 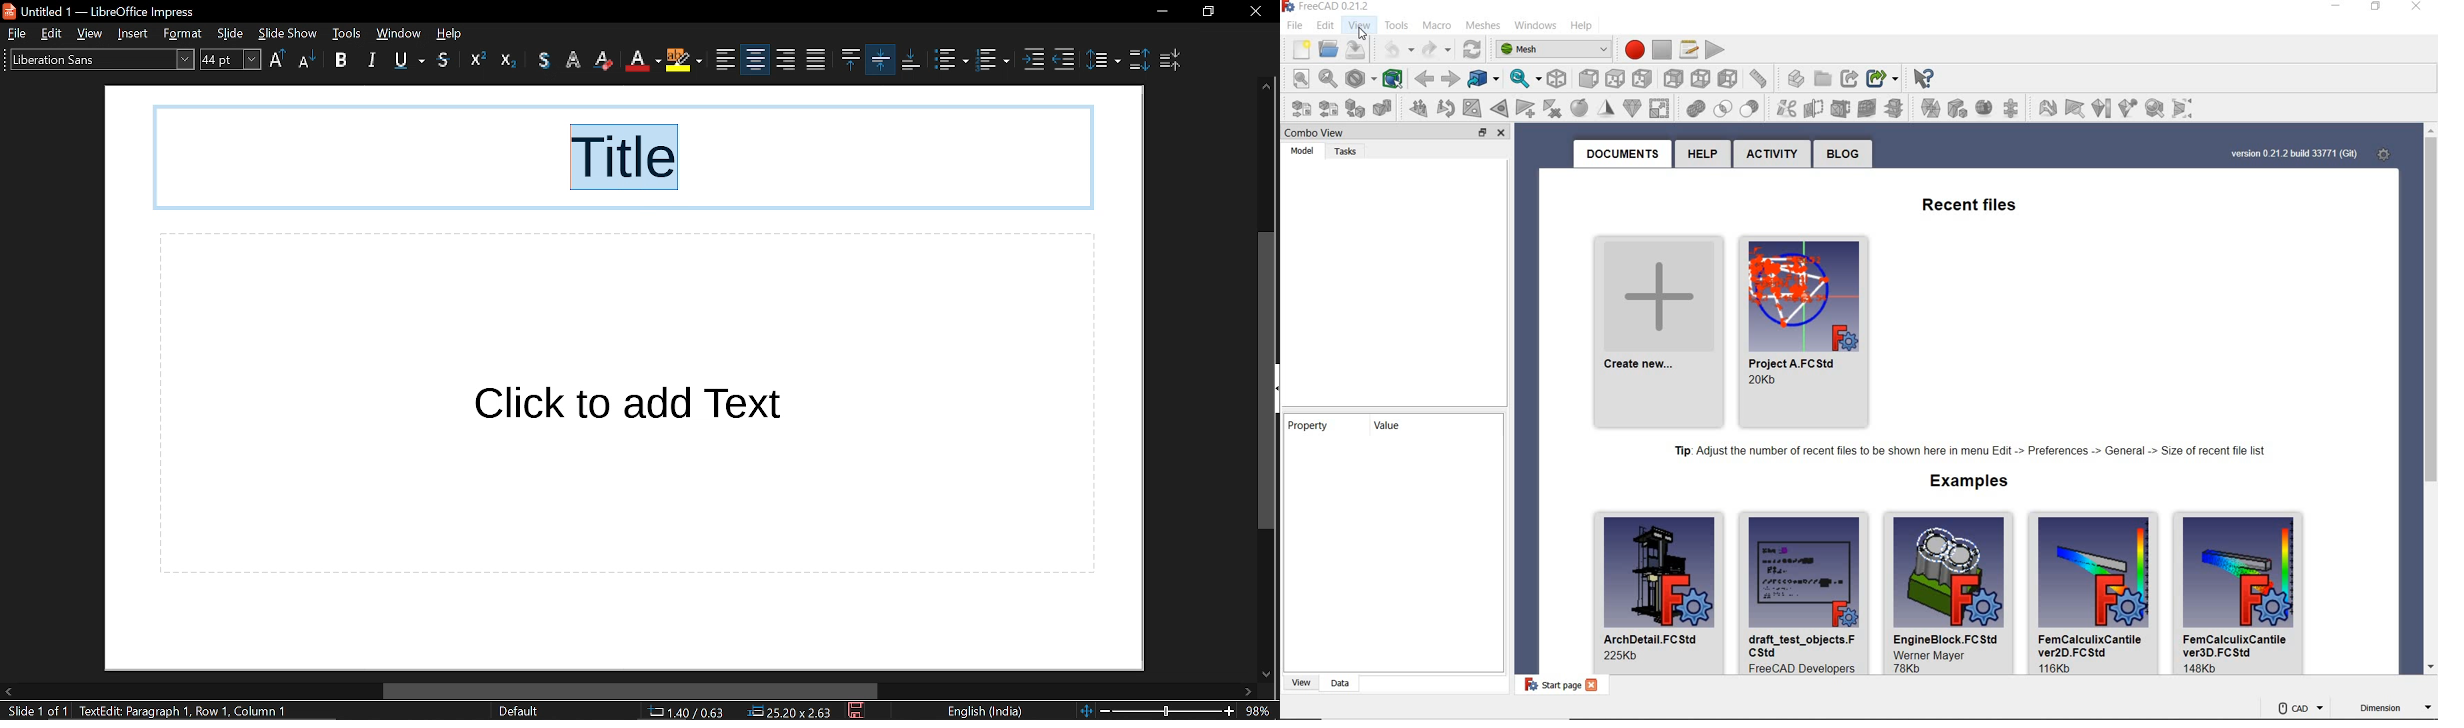 What do you see at coordinates (2430, 401) in the screenshot?
I see `scrollbar` at bounding box center [2430, 401].